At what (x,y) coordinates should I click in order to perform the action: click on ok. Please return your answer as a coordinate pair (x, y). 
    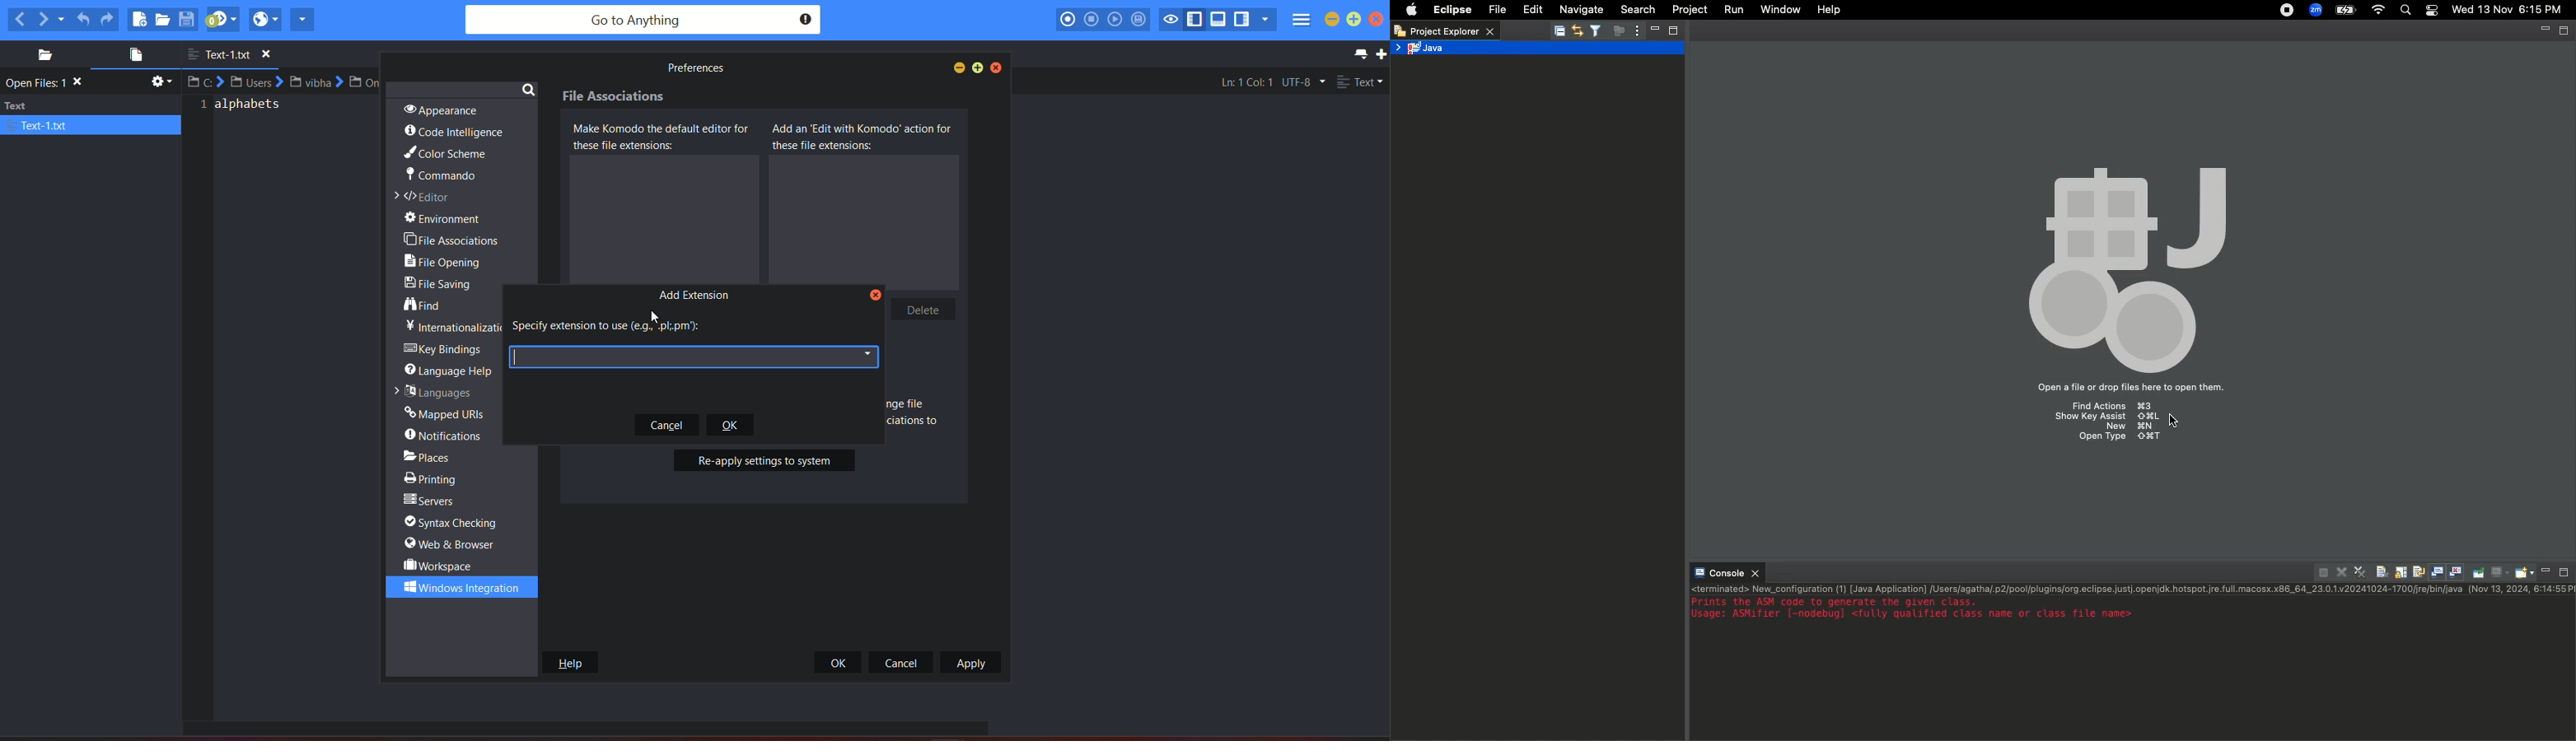
    Looking at the image, I should click on (730, 426).